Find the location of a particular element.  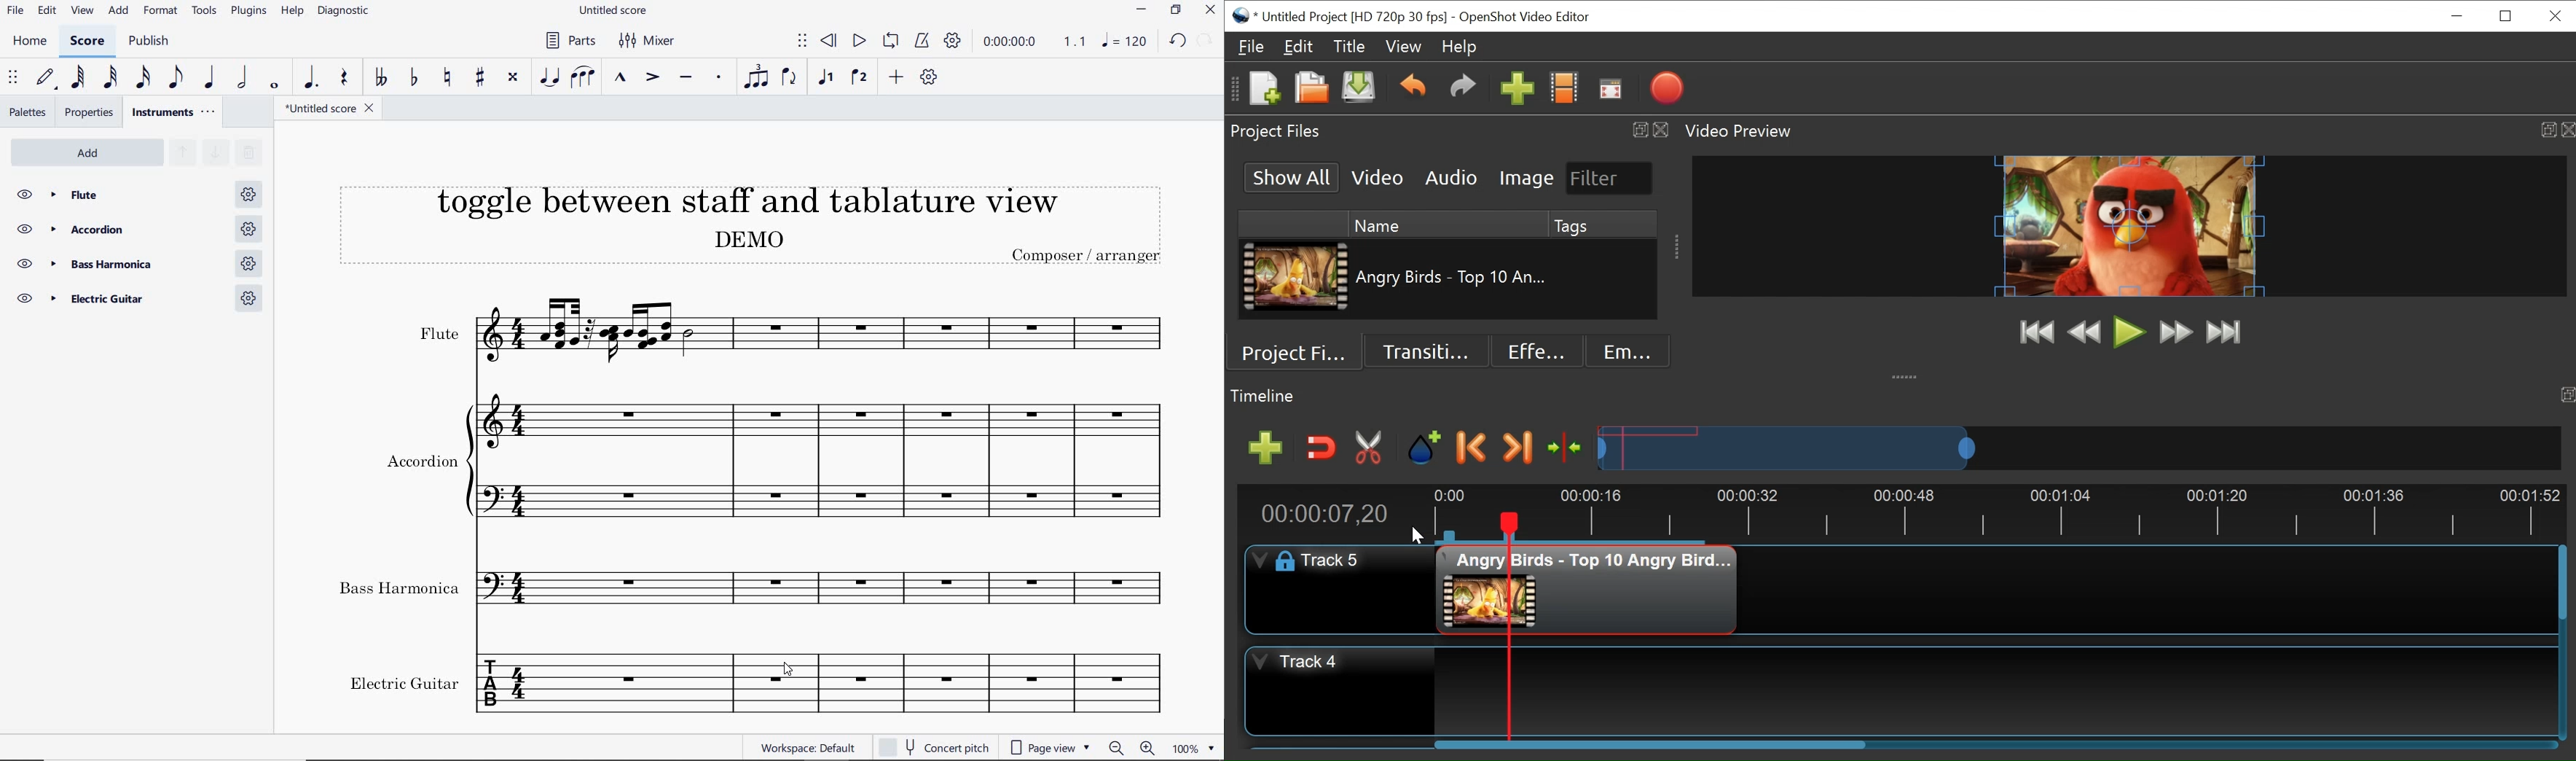

zoom factor is located at coordinates (1191, 749).